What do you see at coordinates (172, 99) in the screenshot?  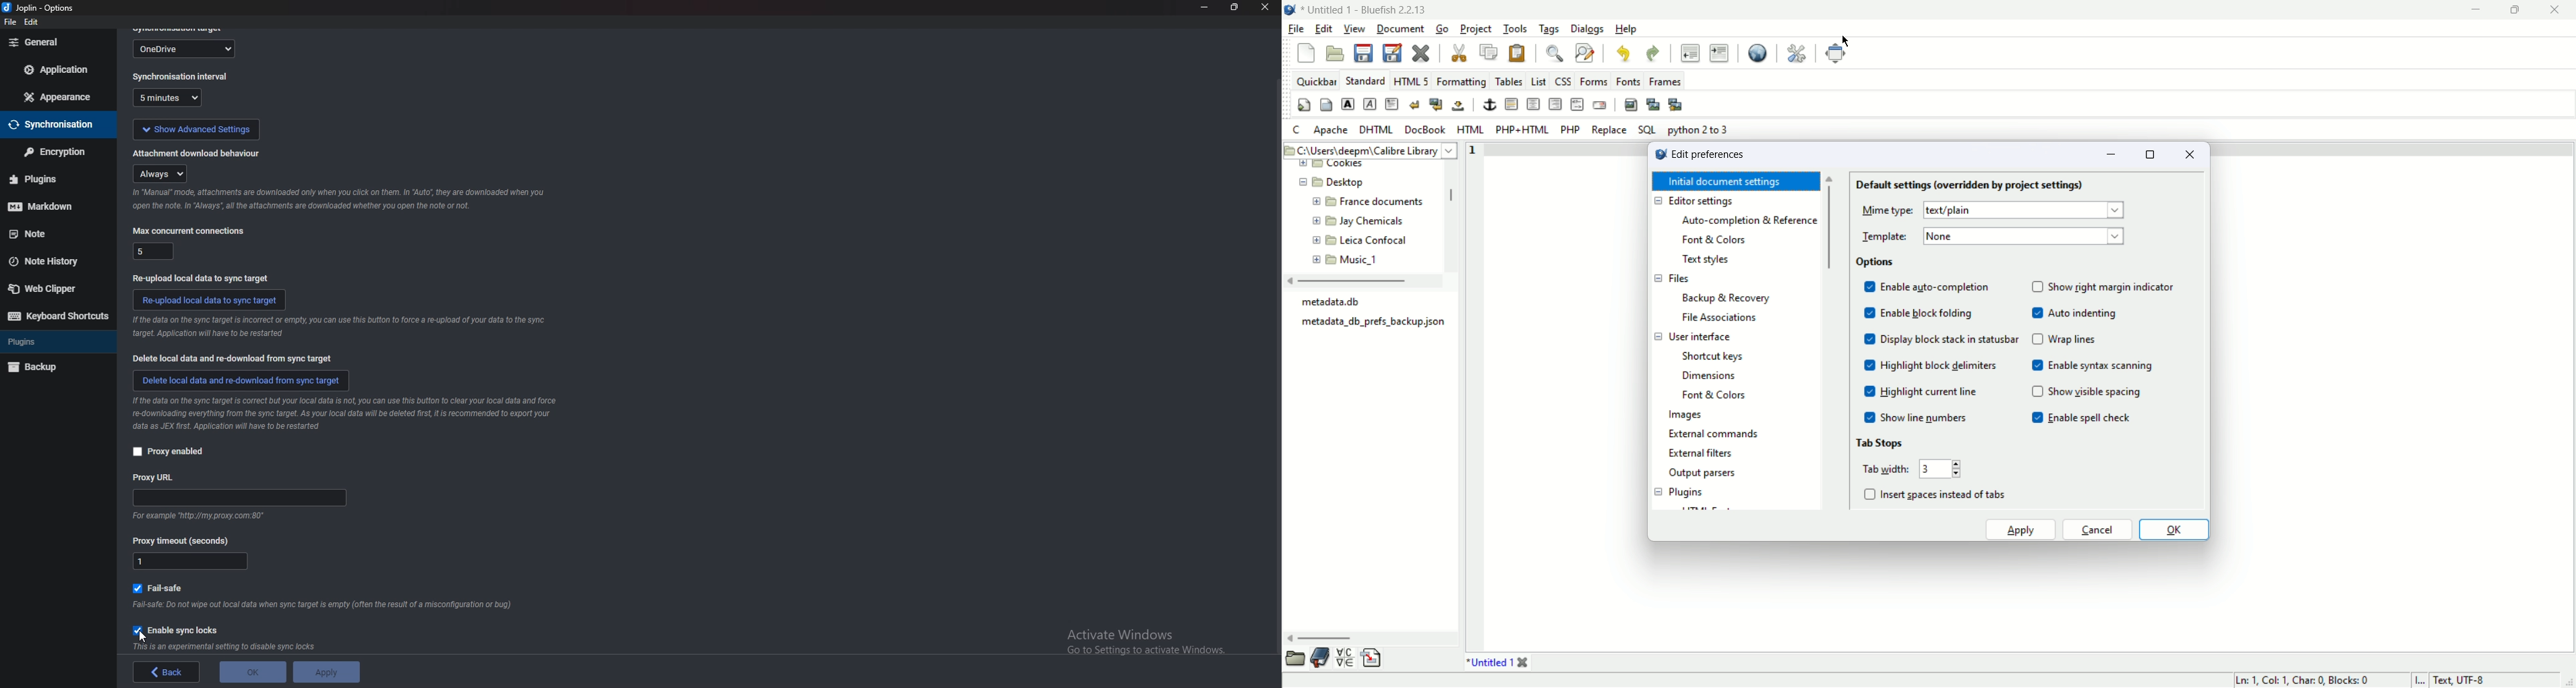 I see `sync interval` at bounding box center [172, 99].